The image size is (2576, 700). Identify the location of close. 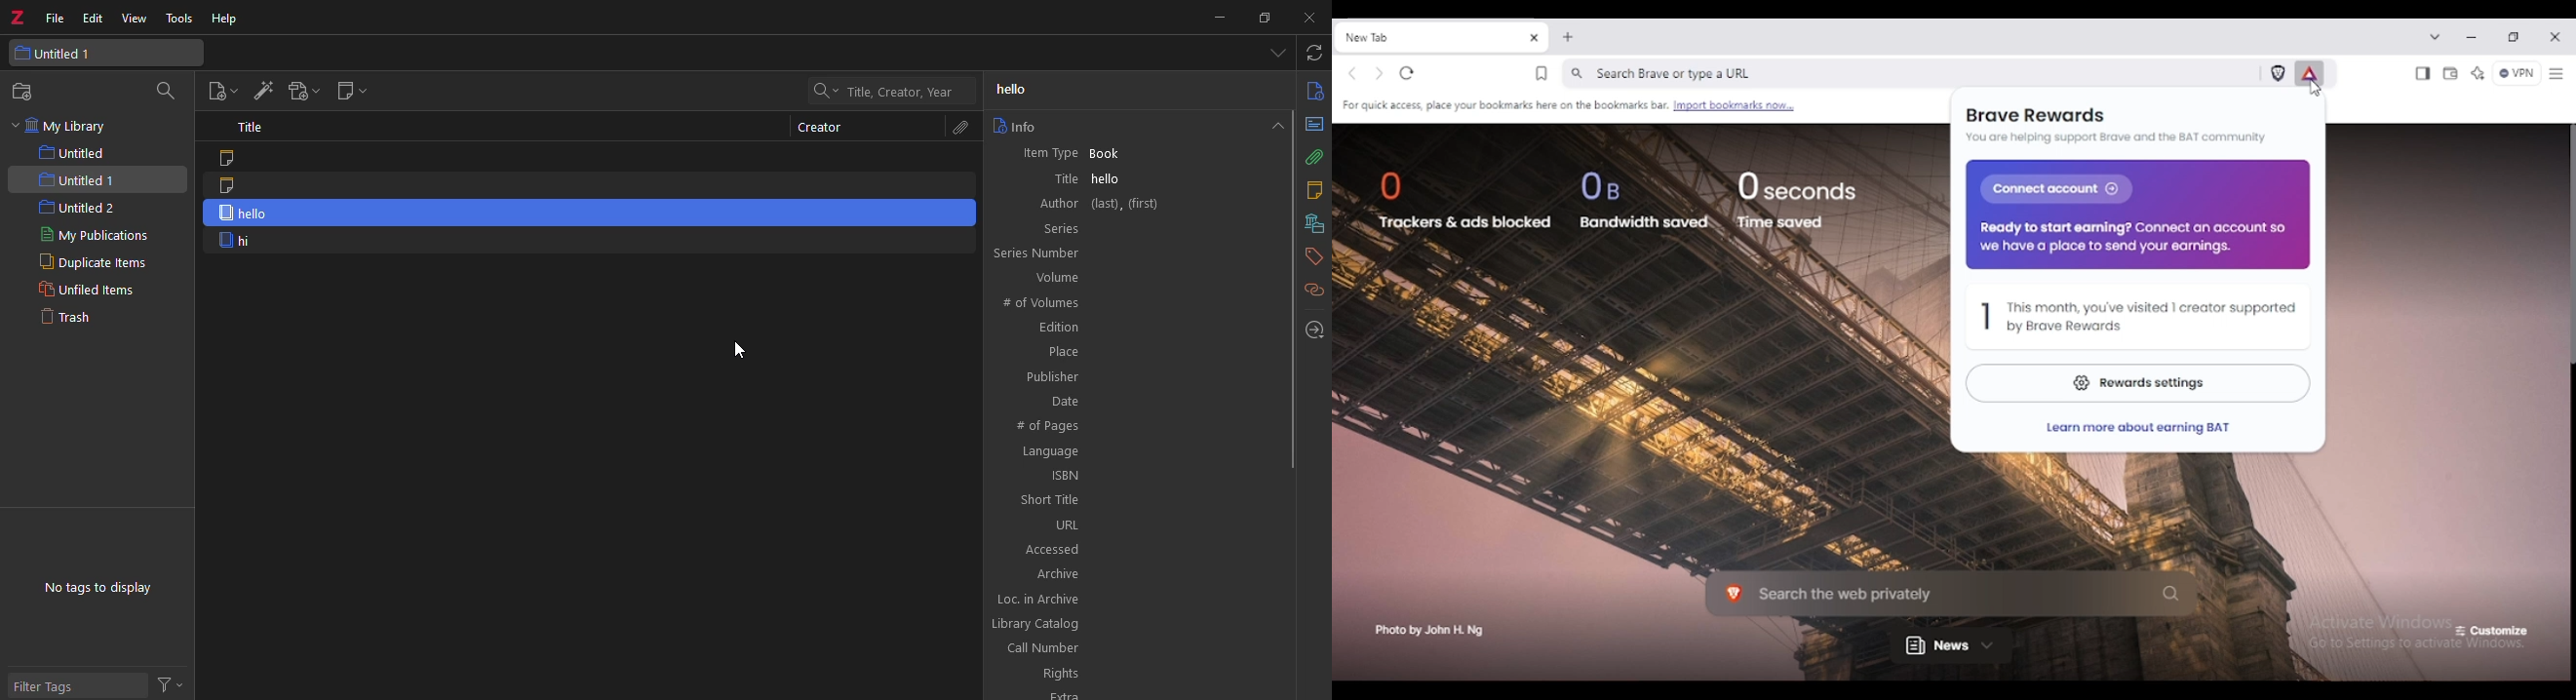
(1304, 18).